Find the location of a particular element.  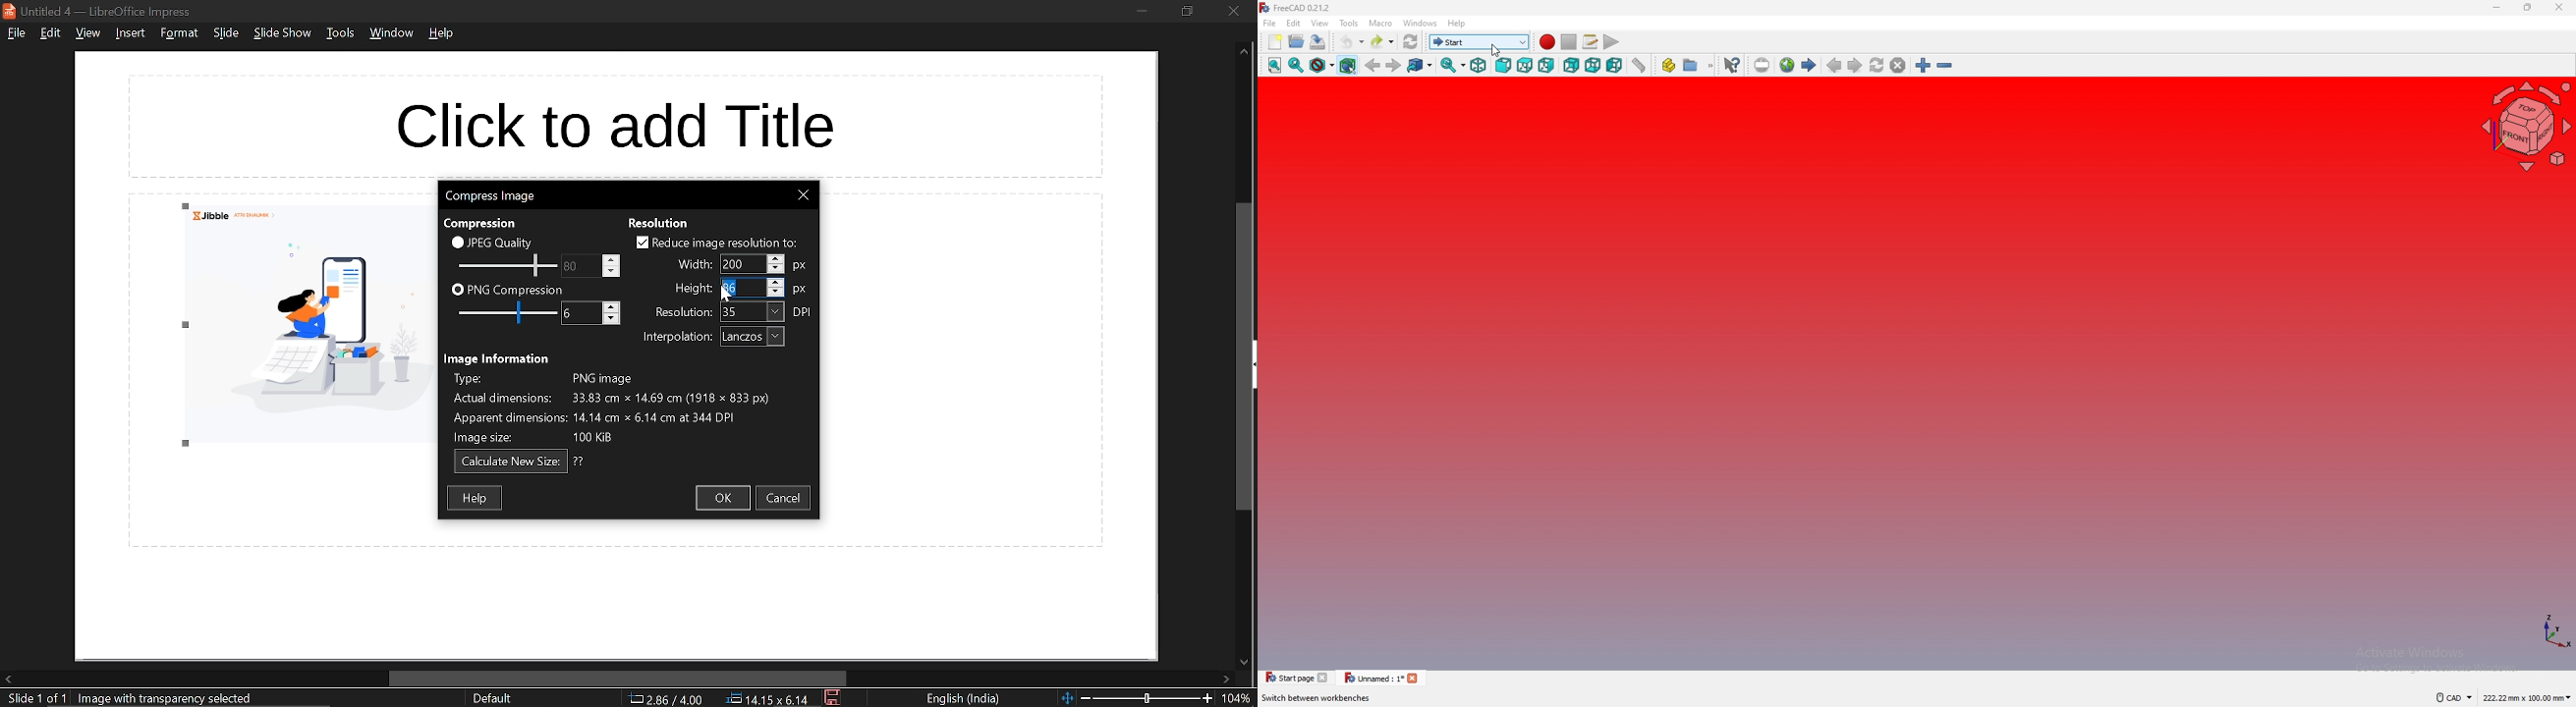

cancel is located at coordinates (786, 498).